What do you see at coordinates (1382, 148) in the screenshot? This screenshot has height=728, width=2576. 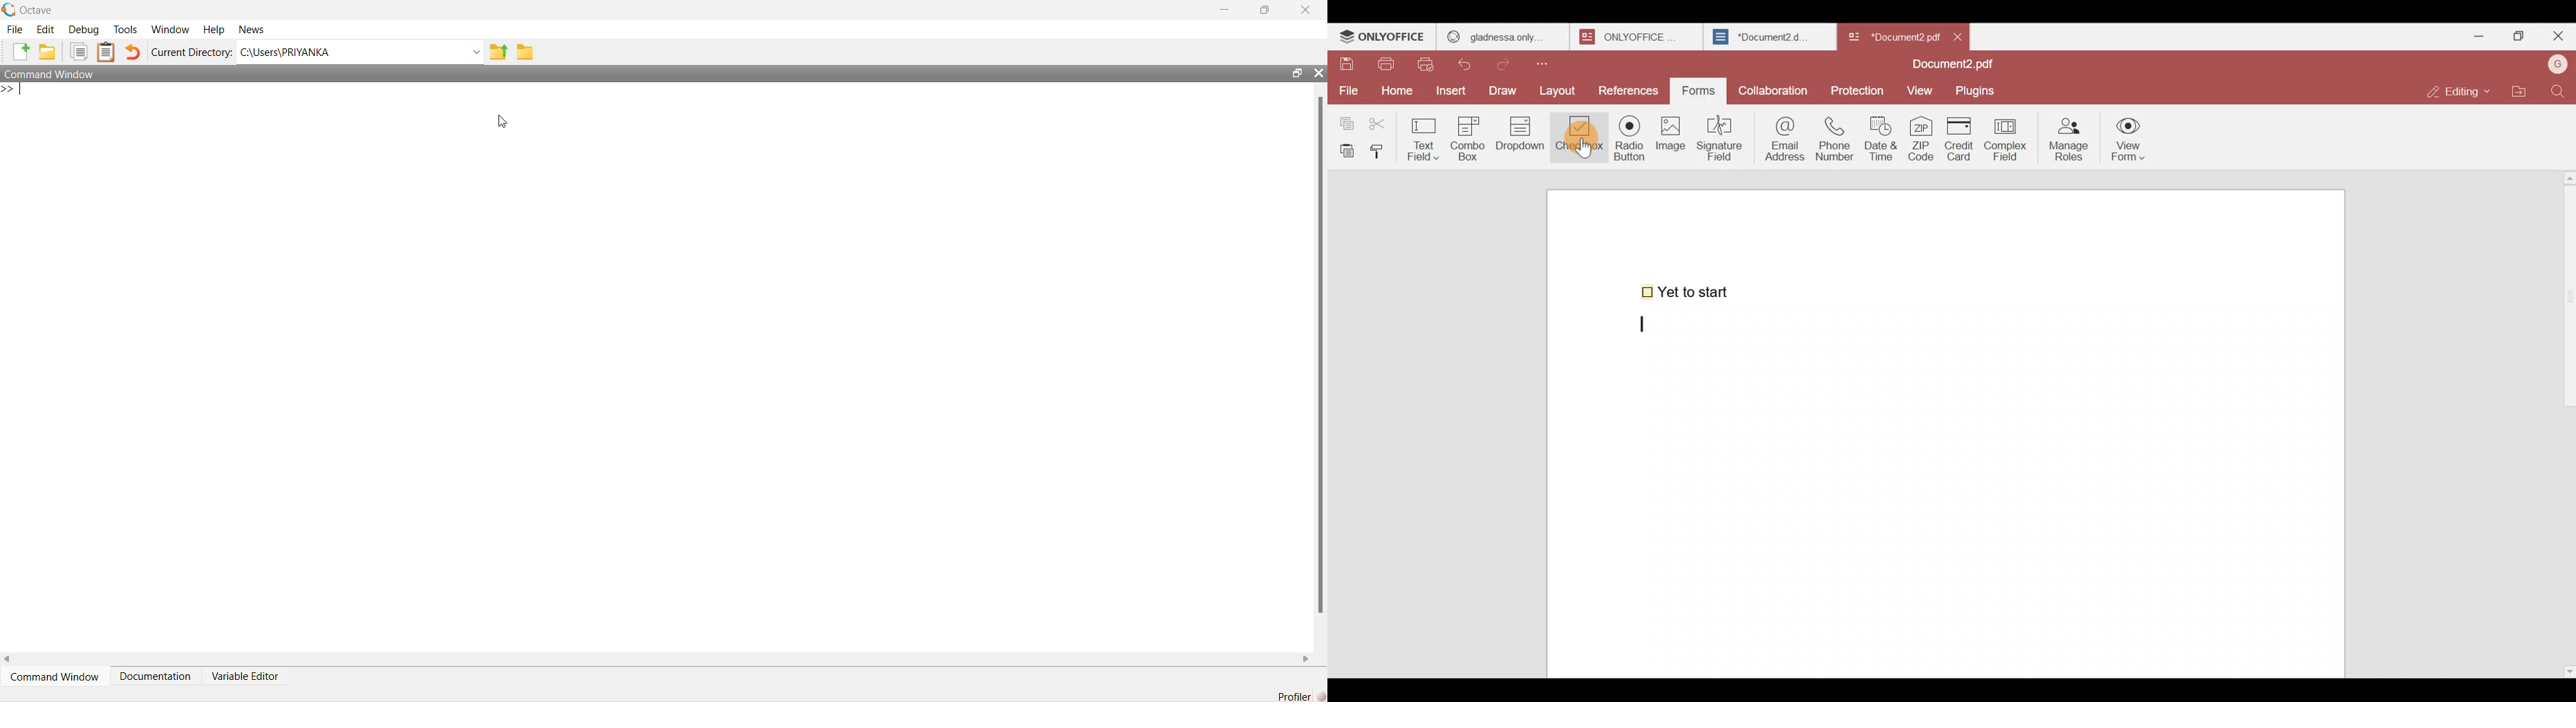 I see `Copy style` at bounding box center [1382, 148].